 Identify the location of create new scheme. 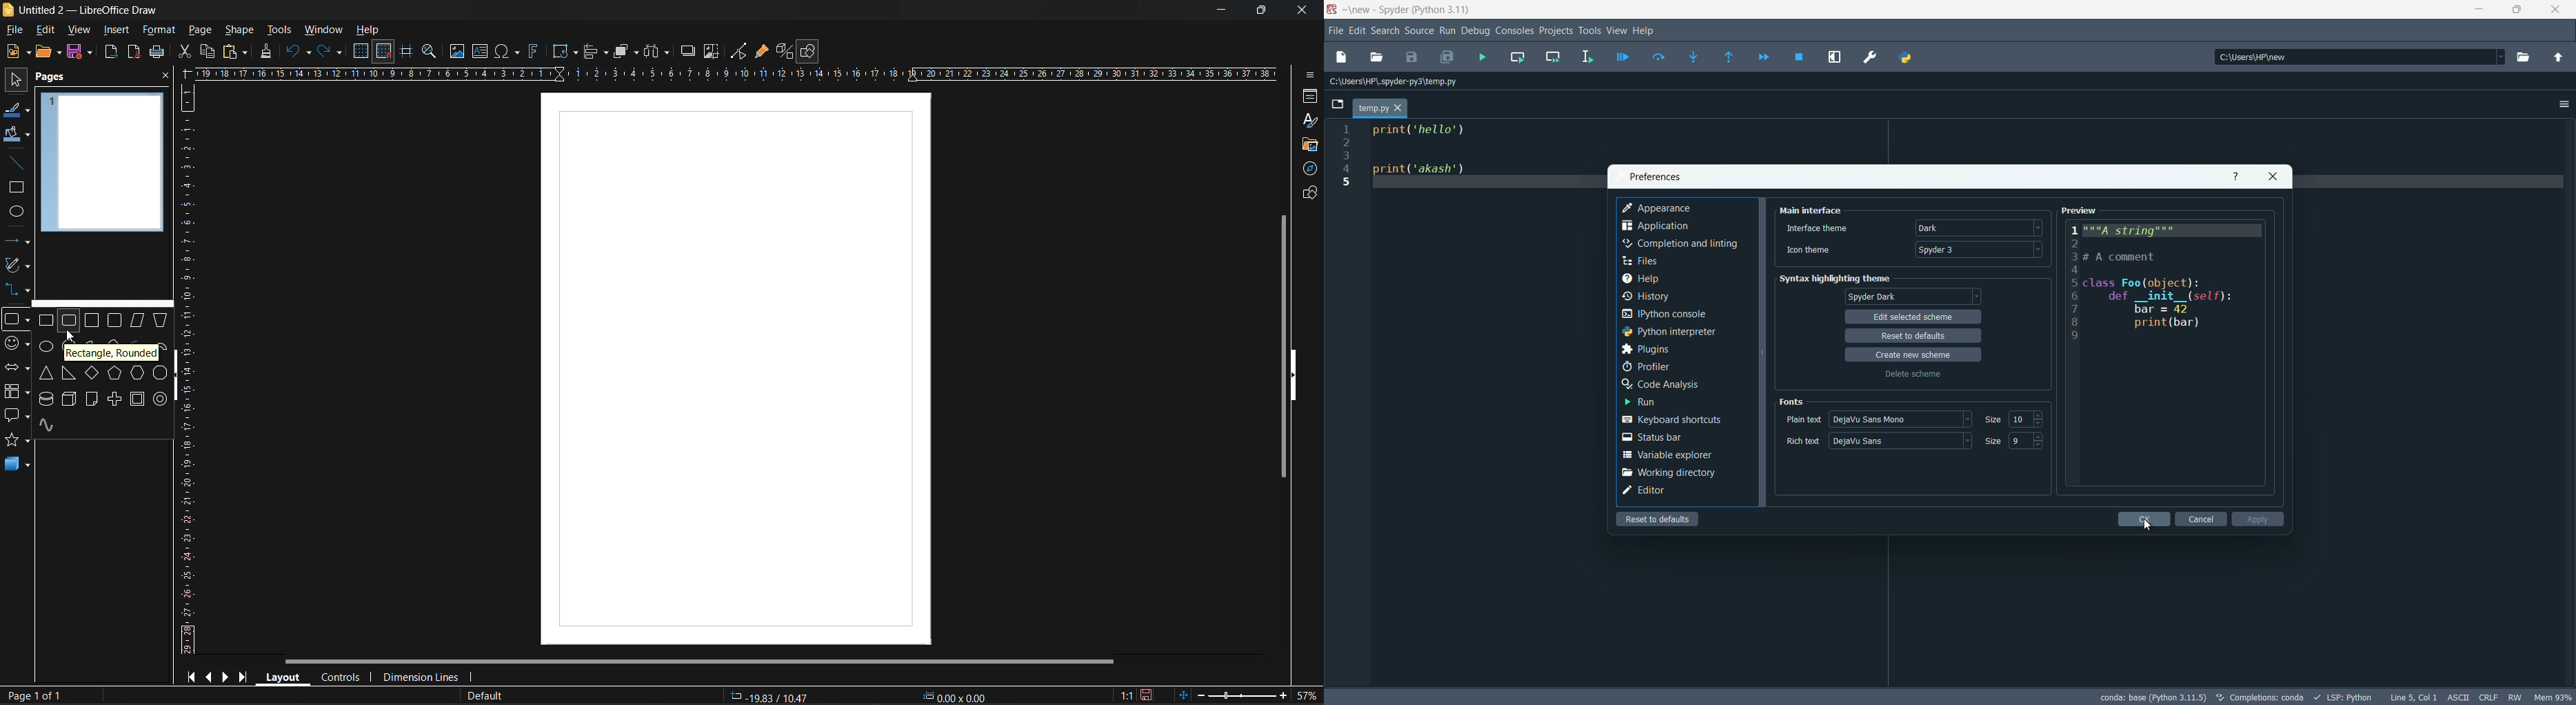
(1914, 354).